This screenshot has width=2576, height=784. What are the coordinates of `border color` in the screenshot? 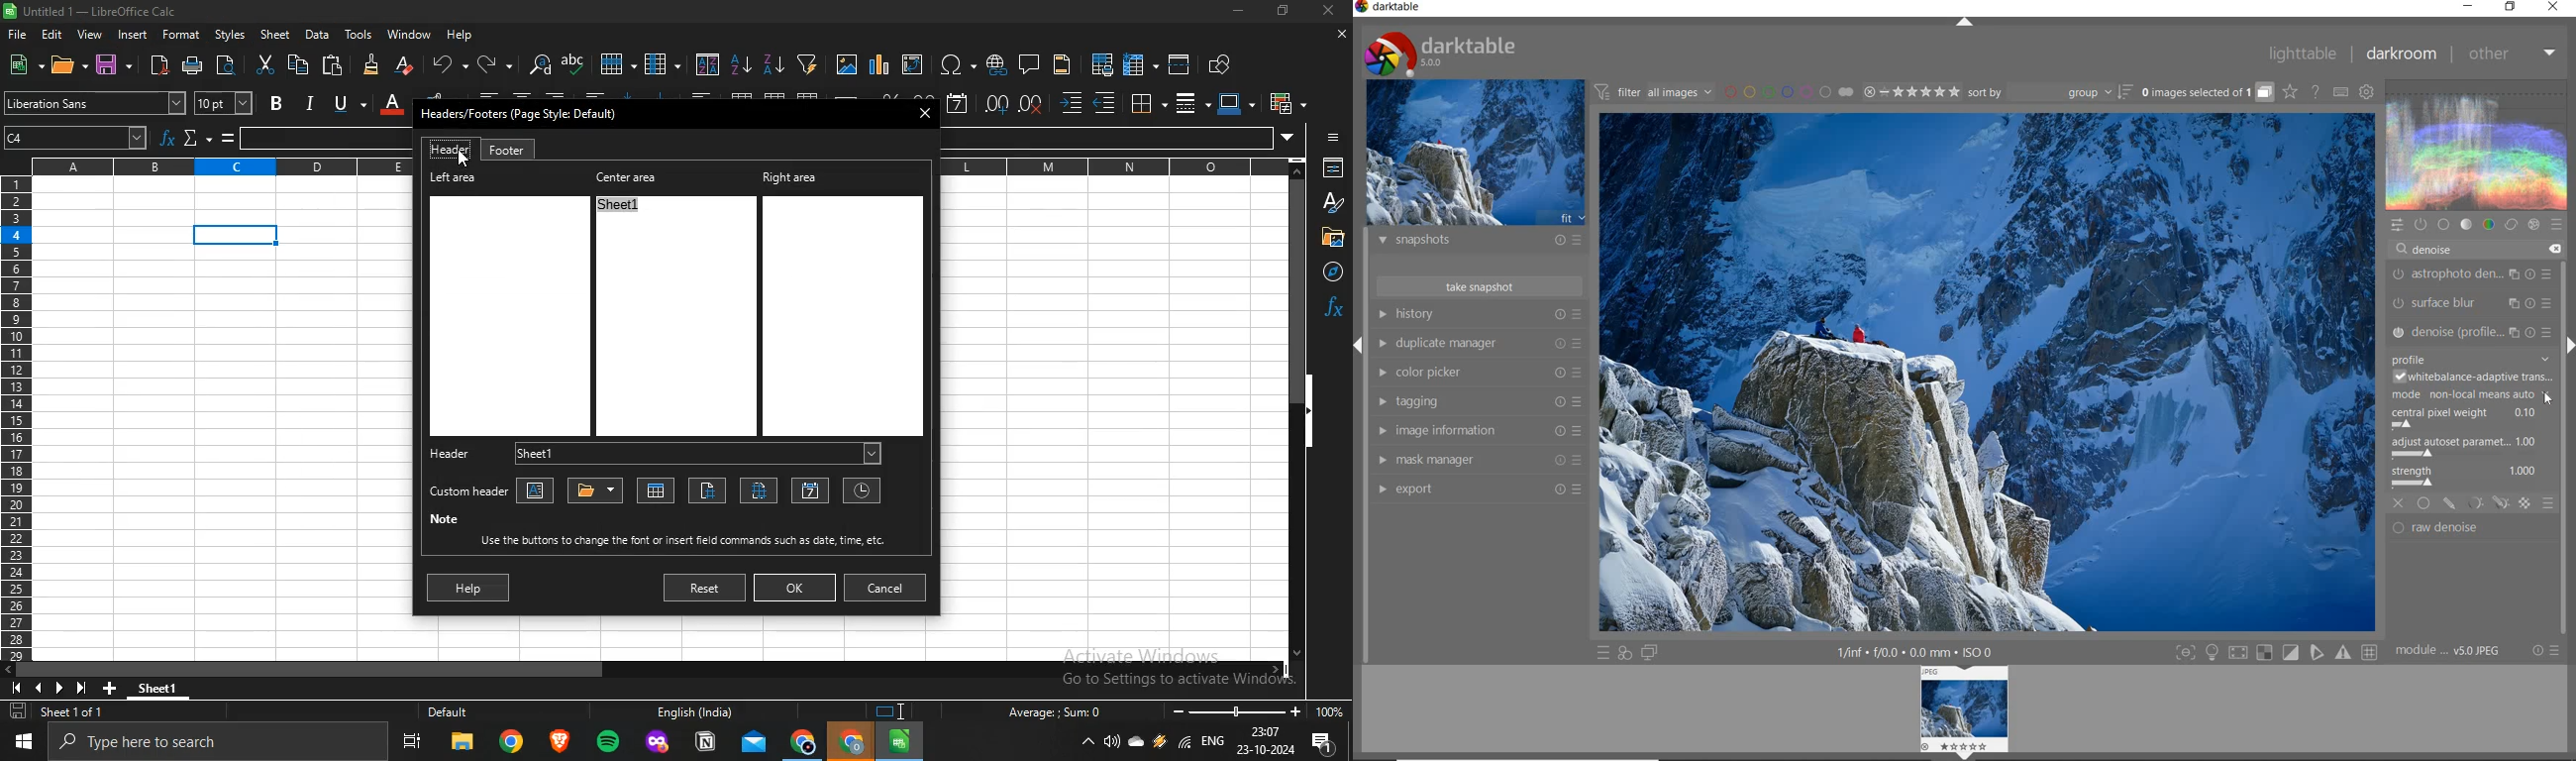 It's located at (1232, 102).